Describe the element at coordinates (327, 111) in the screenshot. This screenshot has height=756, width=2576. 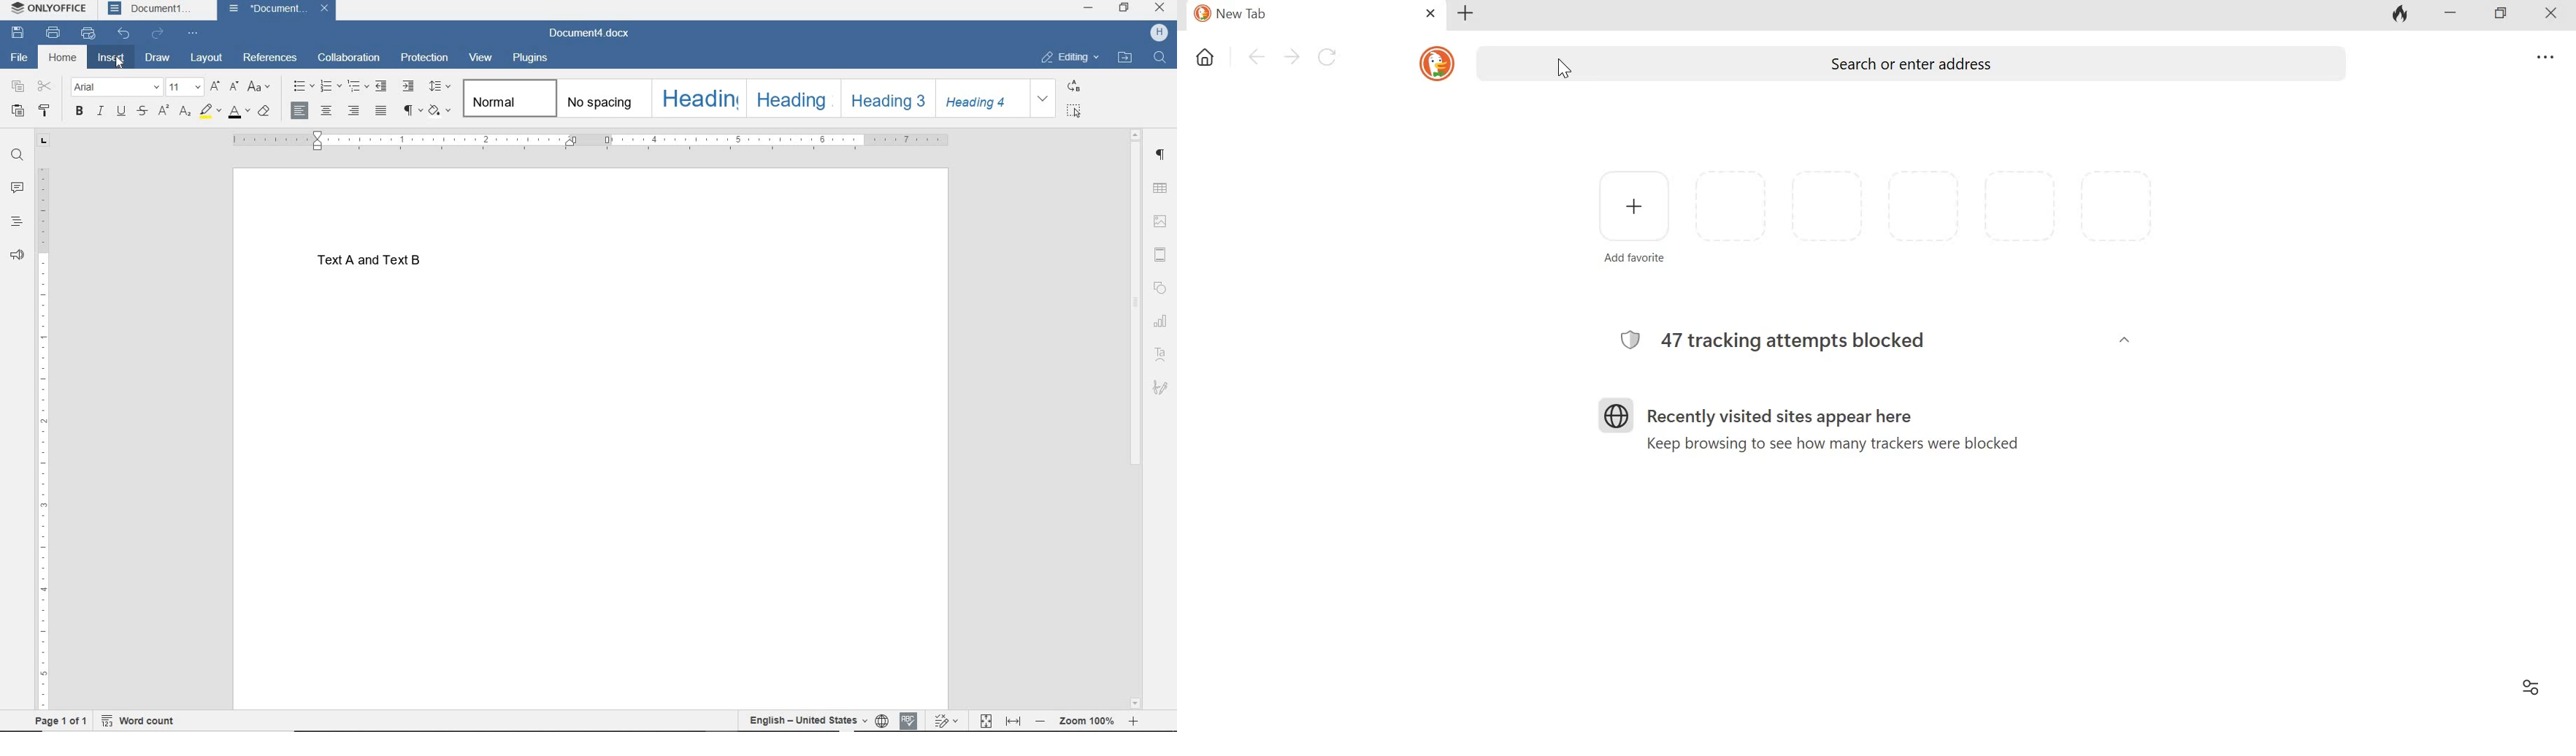
I see `ALIGN CENTER` at that location.